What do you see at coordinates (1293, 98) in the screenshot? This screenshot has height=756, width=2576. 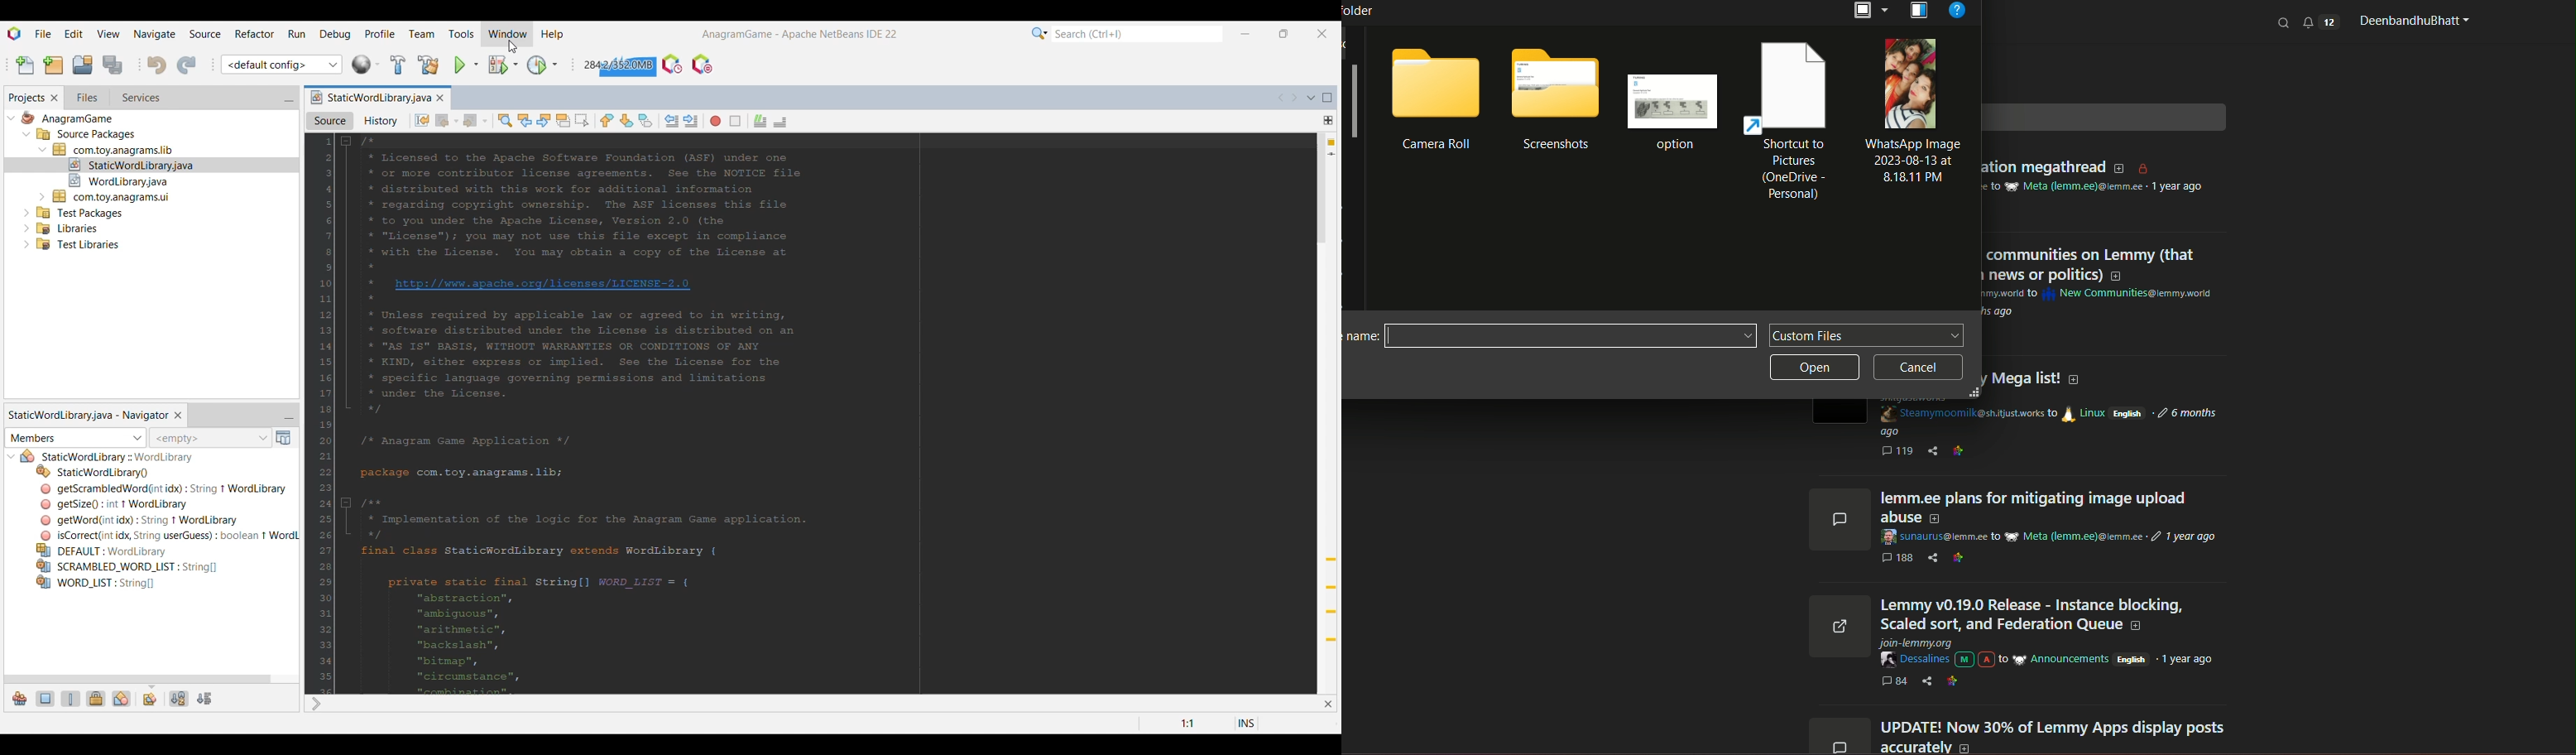 I see `Scroll documents right` at bounding box center [1293, 98].